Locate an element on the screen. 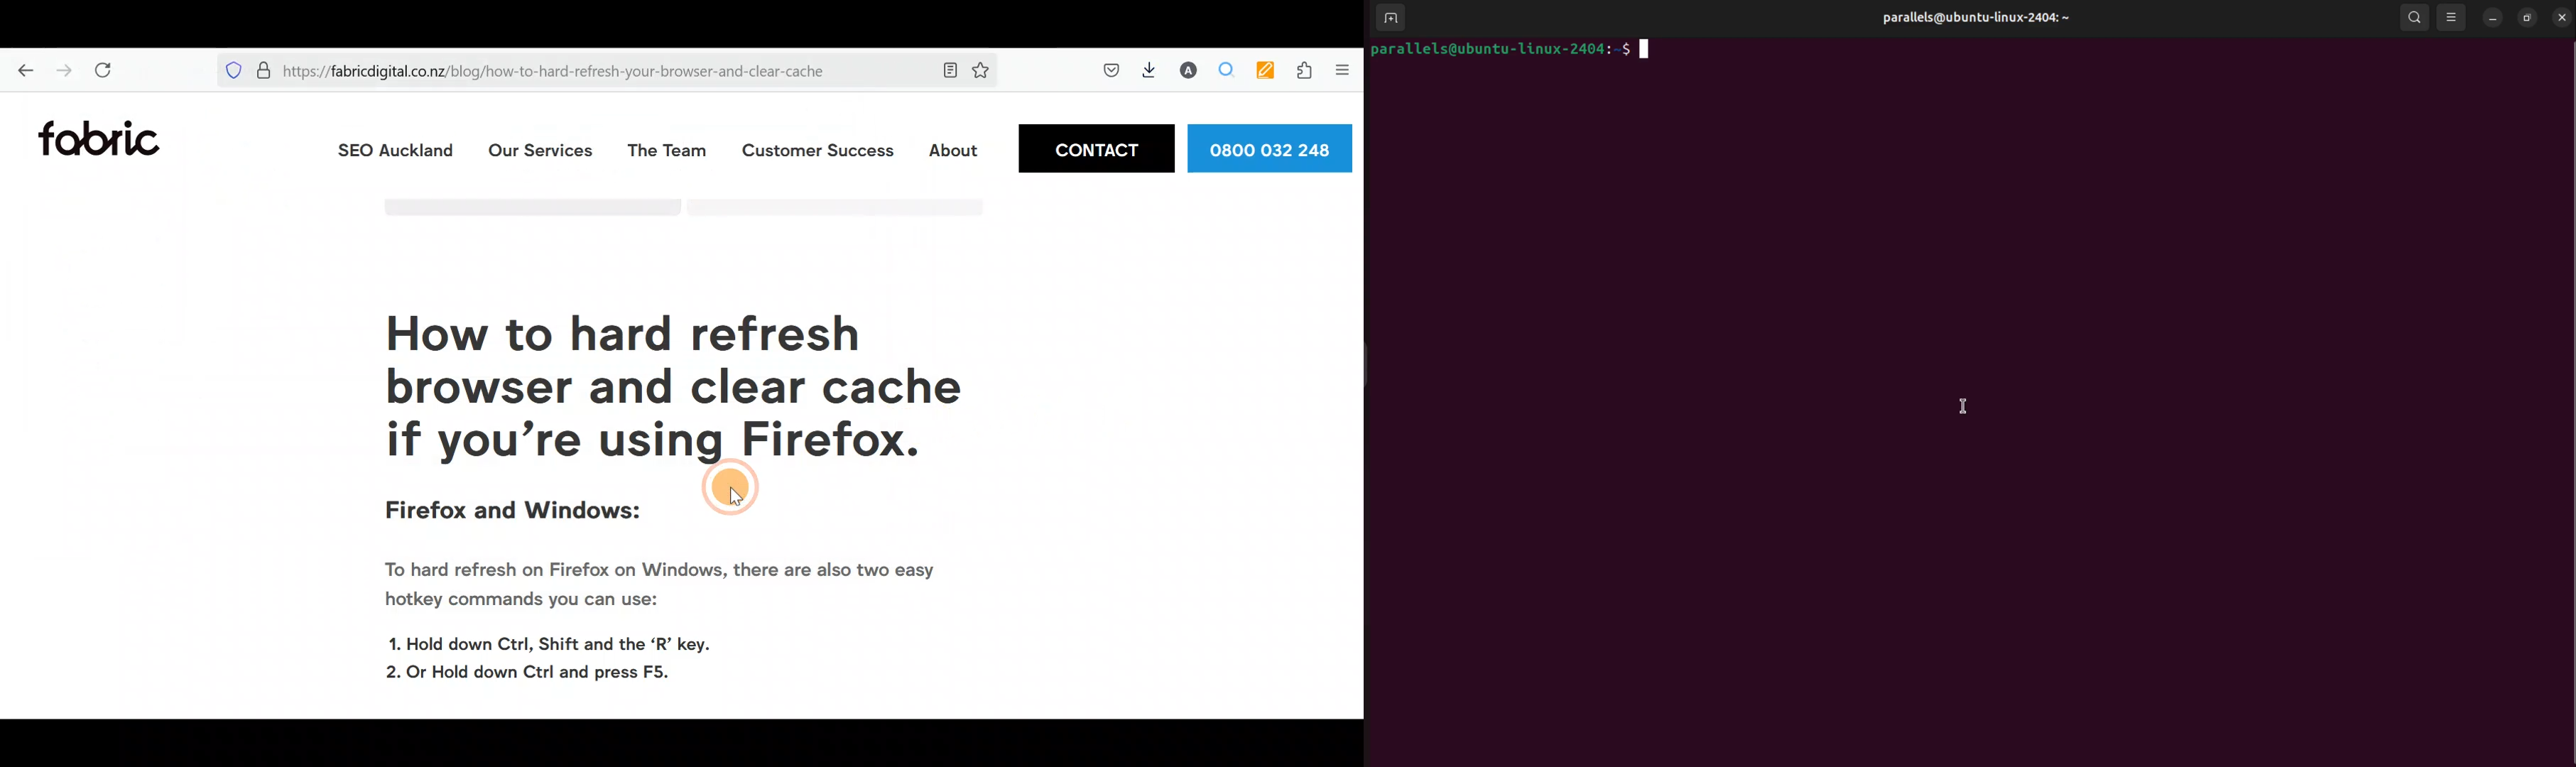  2. Or Hold down Ctrl and press F5. is located at coordinates (537, 671).